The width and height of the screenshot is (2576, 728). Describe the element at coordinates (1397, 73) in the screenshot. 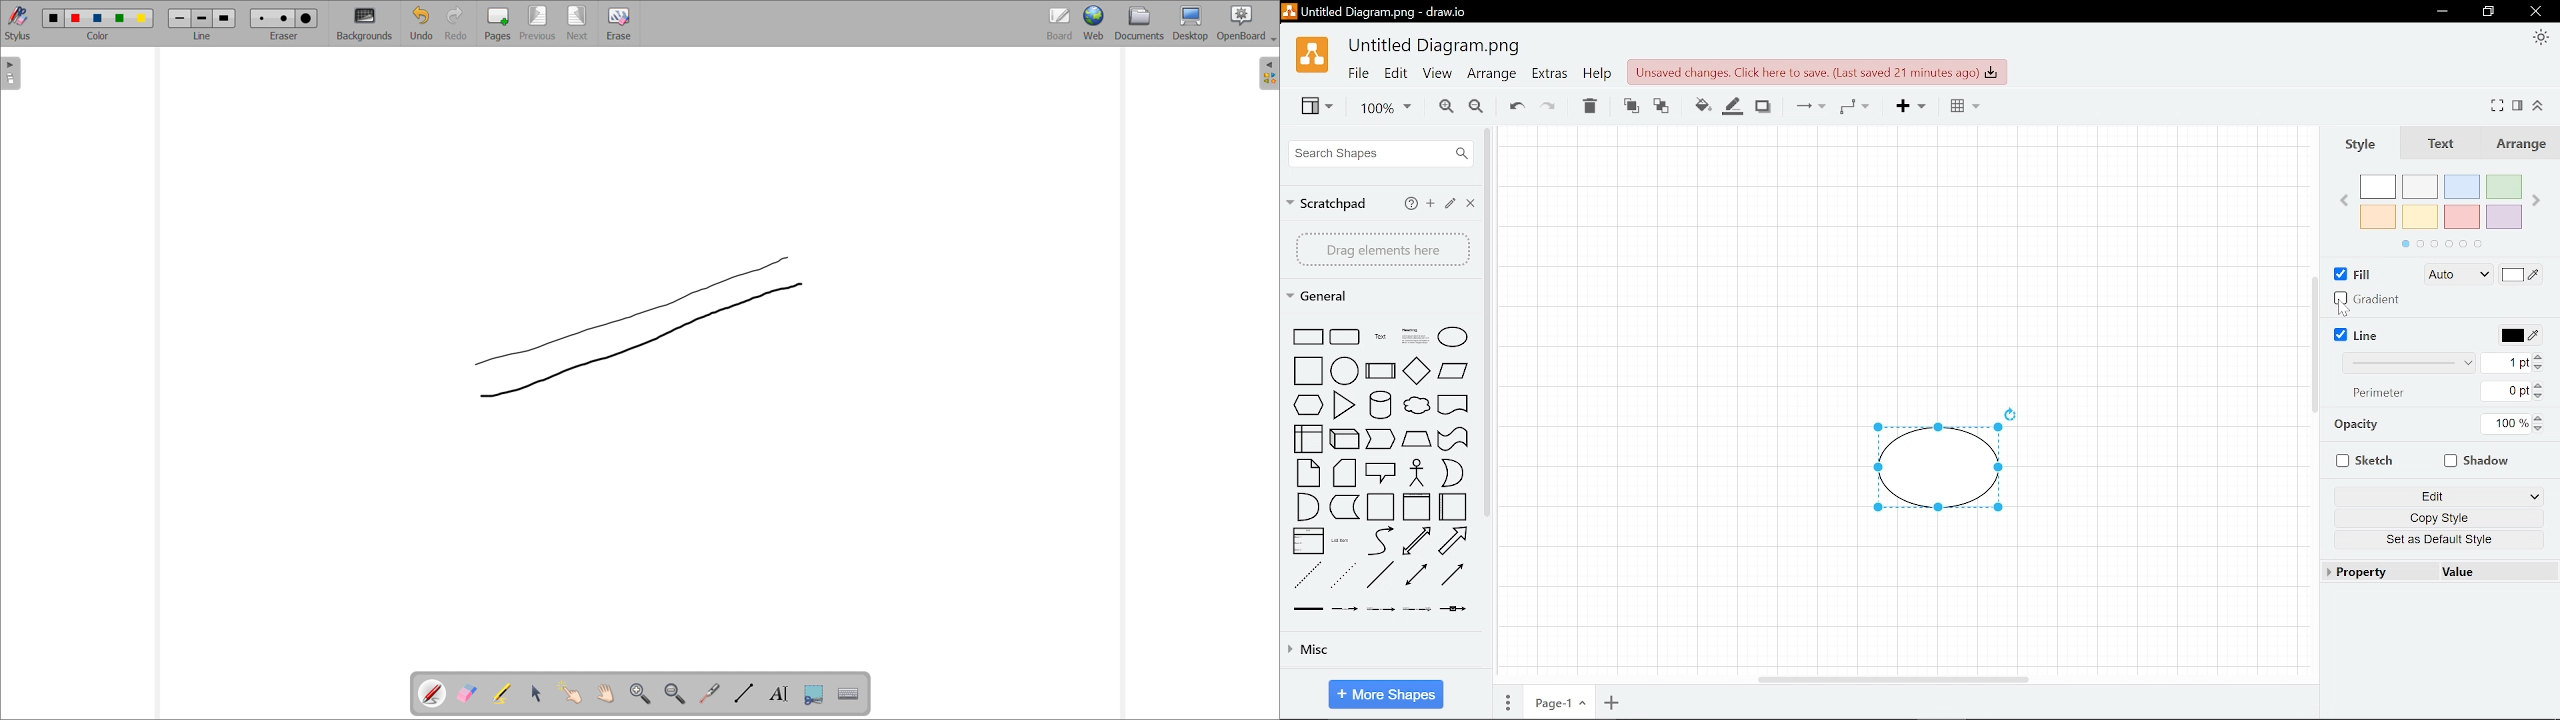

I see `Edit` at that location.